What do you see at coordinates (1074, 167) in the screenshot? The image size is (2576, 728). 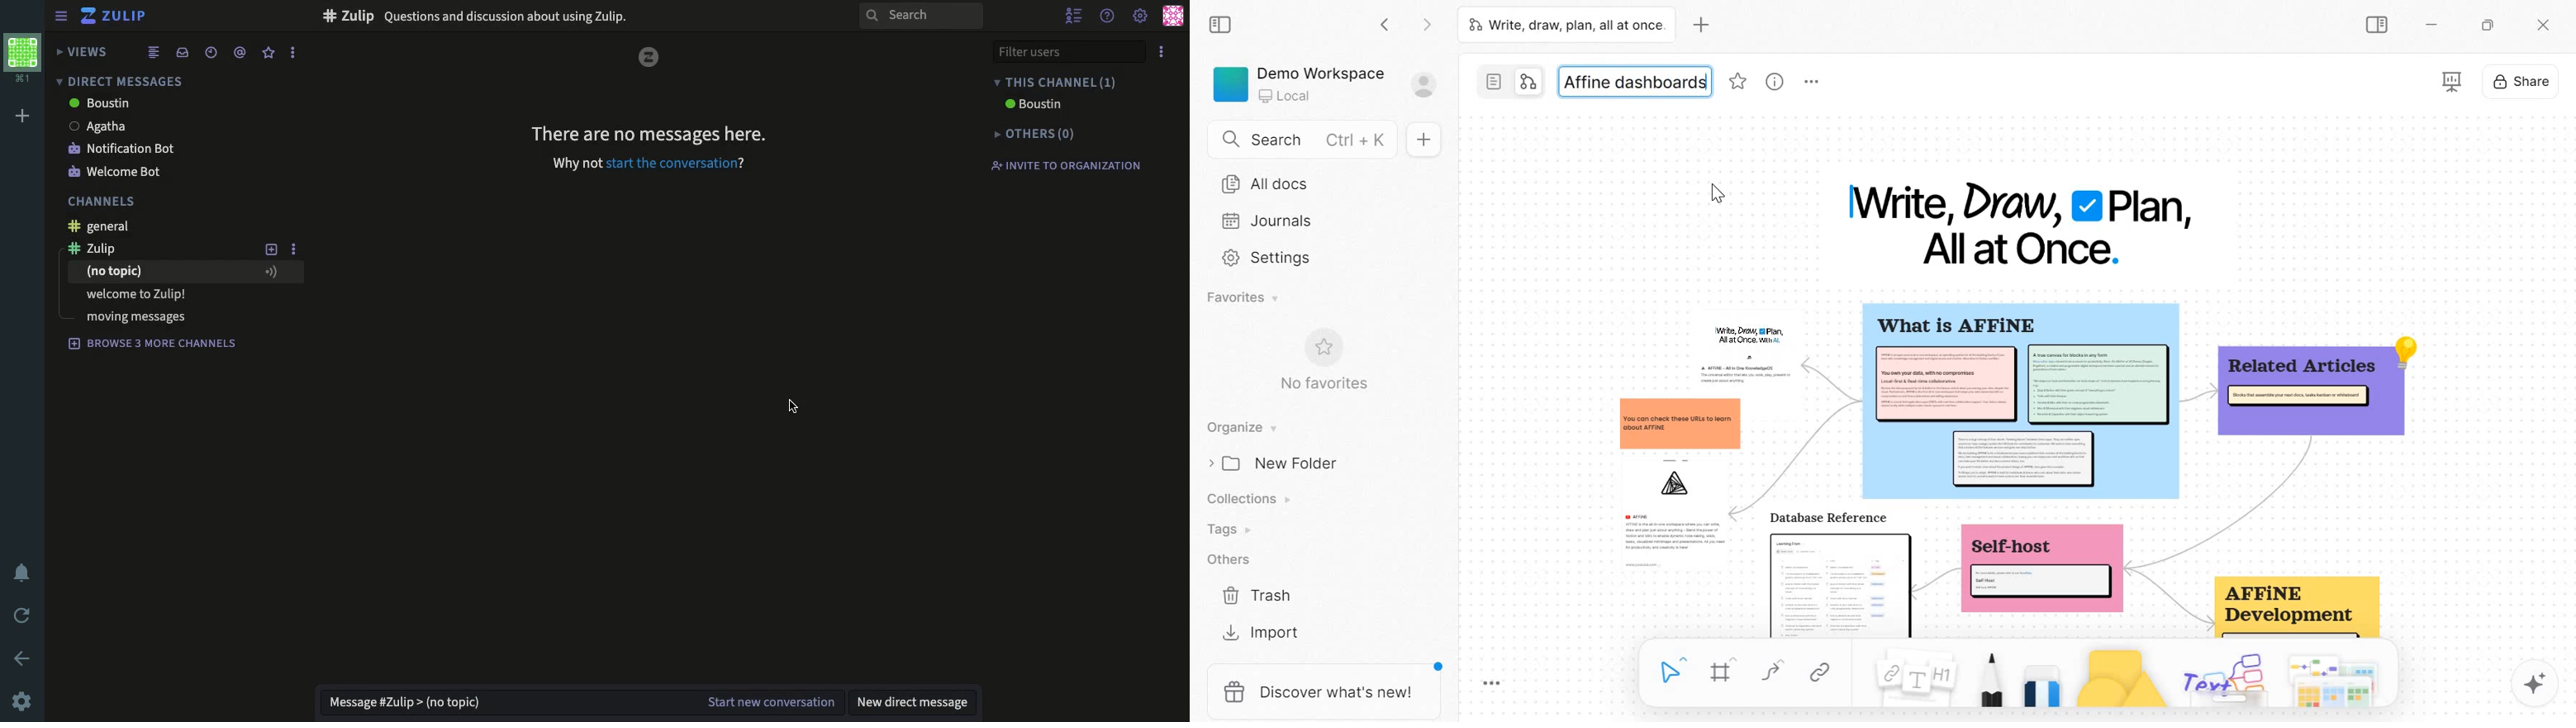 I see `Invite to organization` at bounding box center [1074, 167].